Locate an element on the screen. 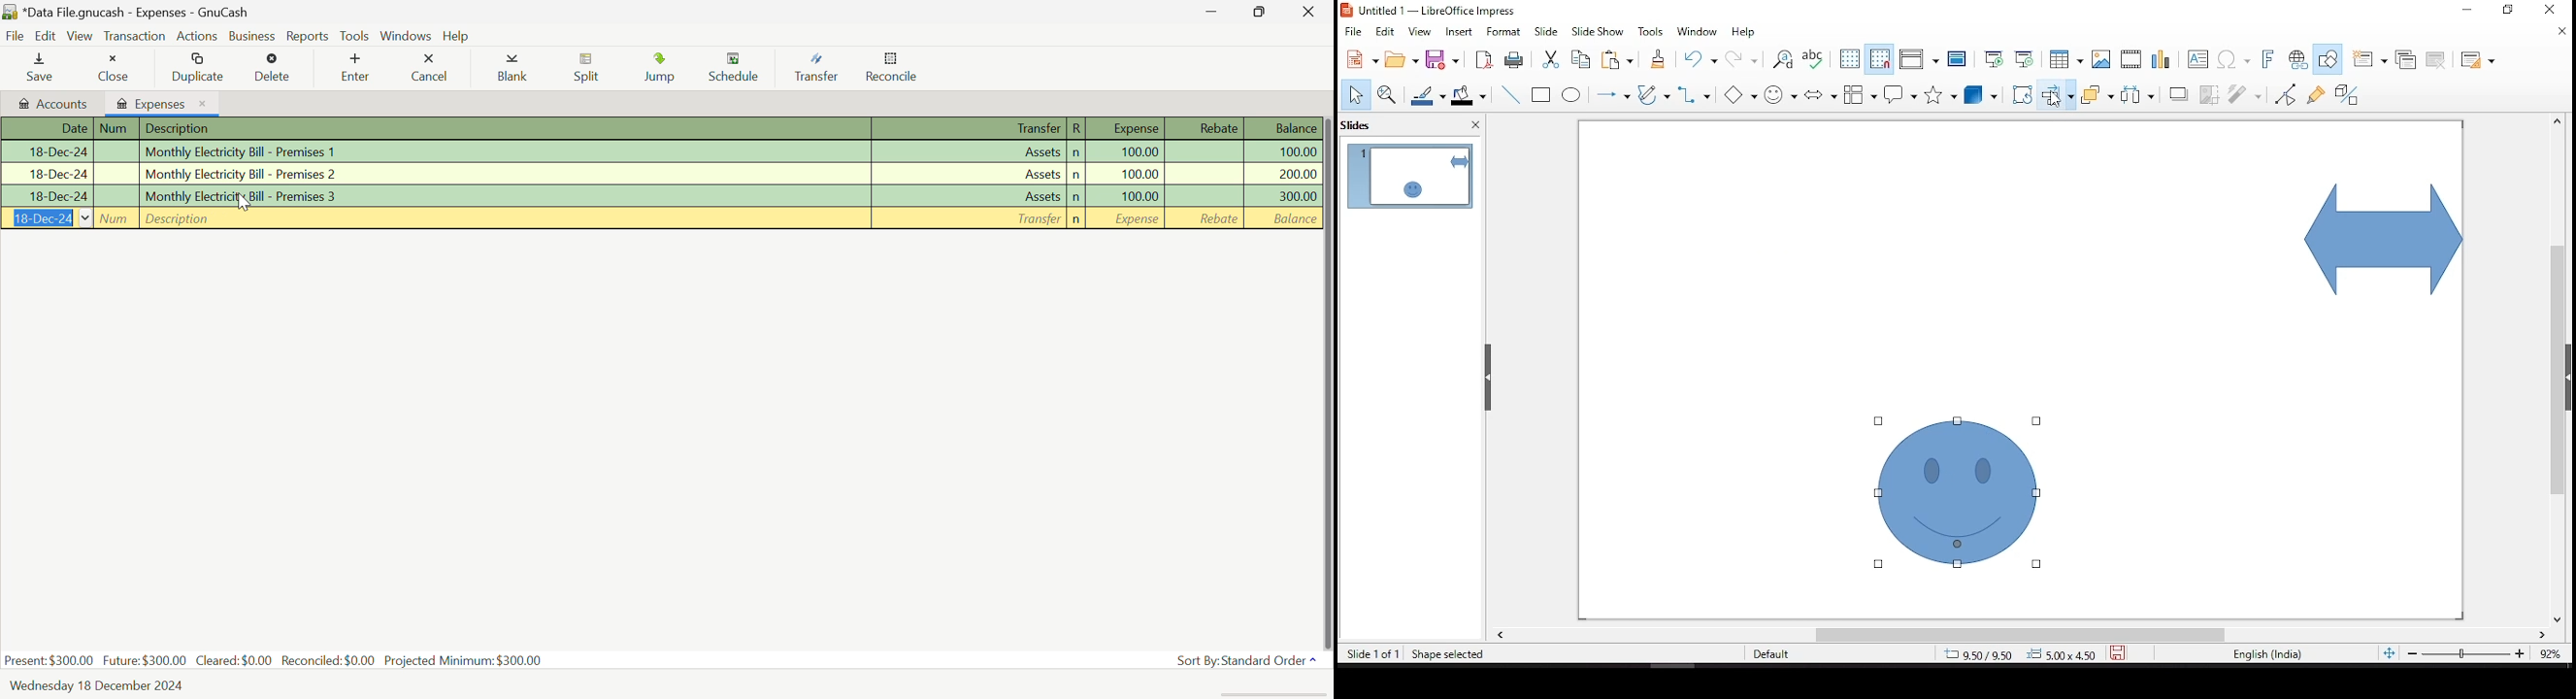  Sort By: Standard Order is located at coordinates (1245, 659).